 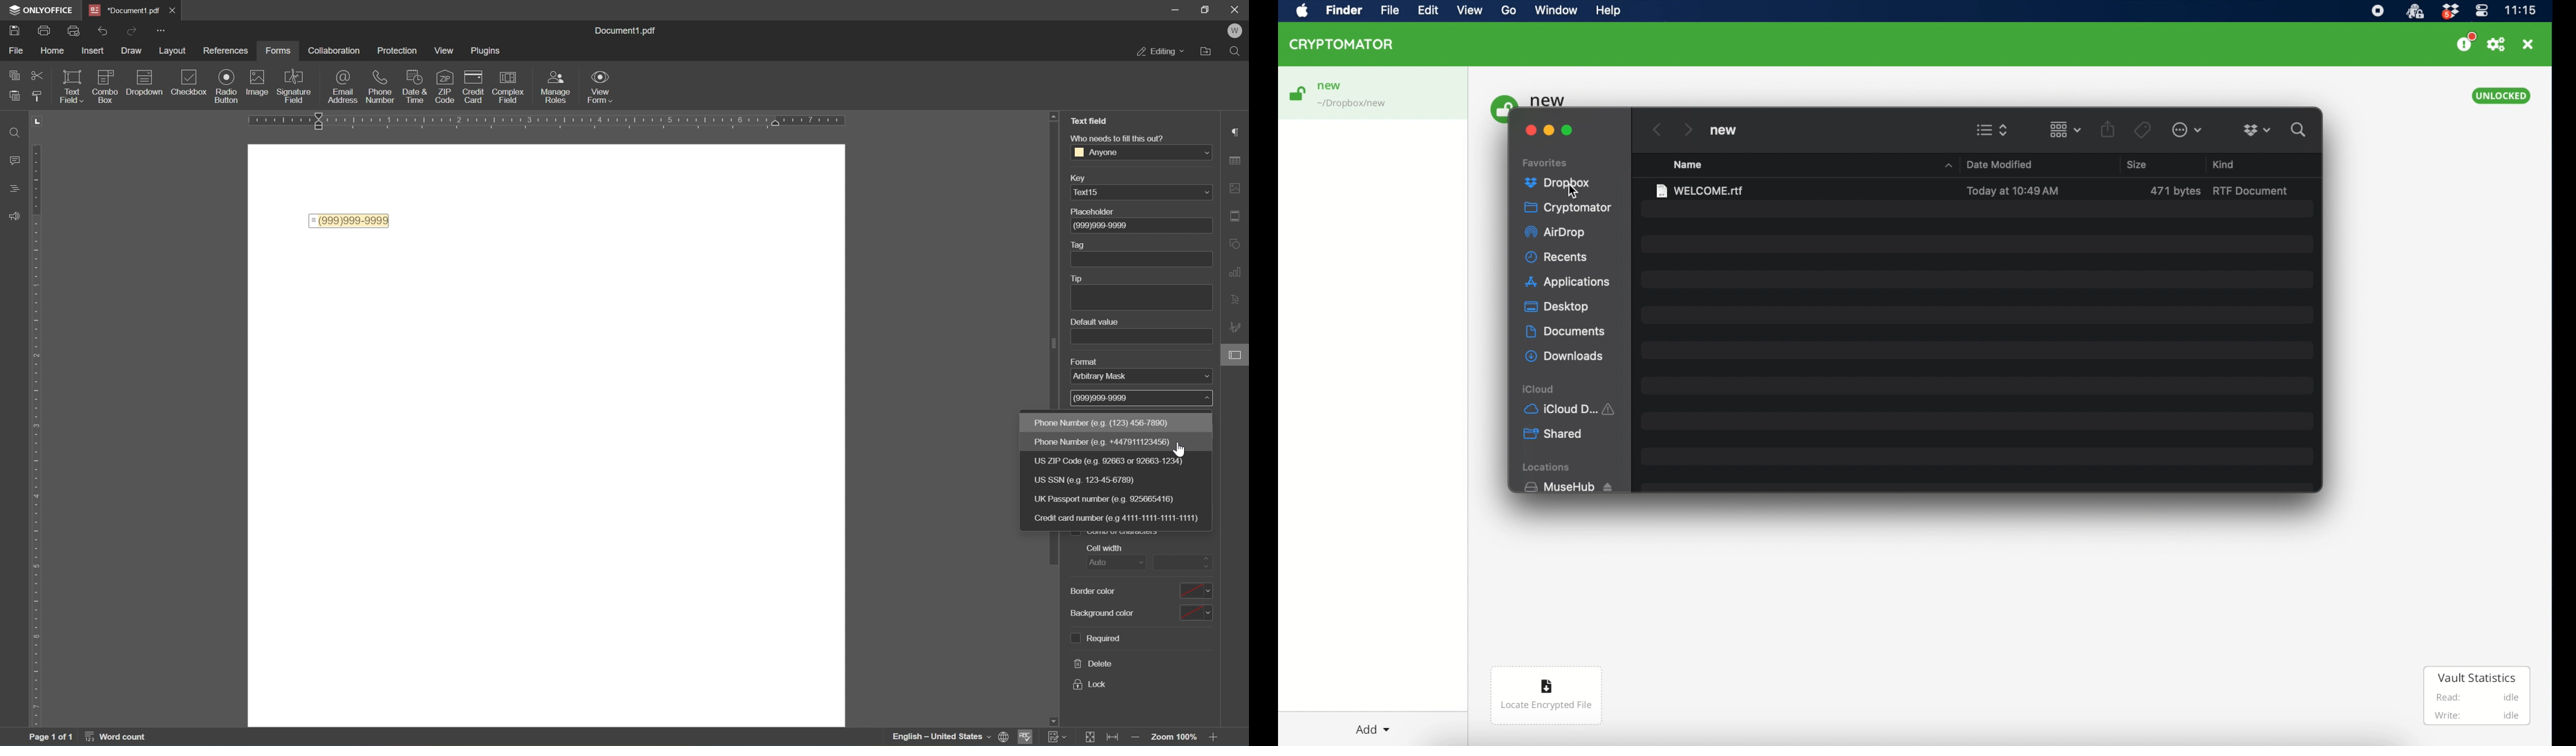 What do you see at coordinates (1087, 120) in the screenshot?
I see `text field` at bounding box center [1087, 120].